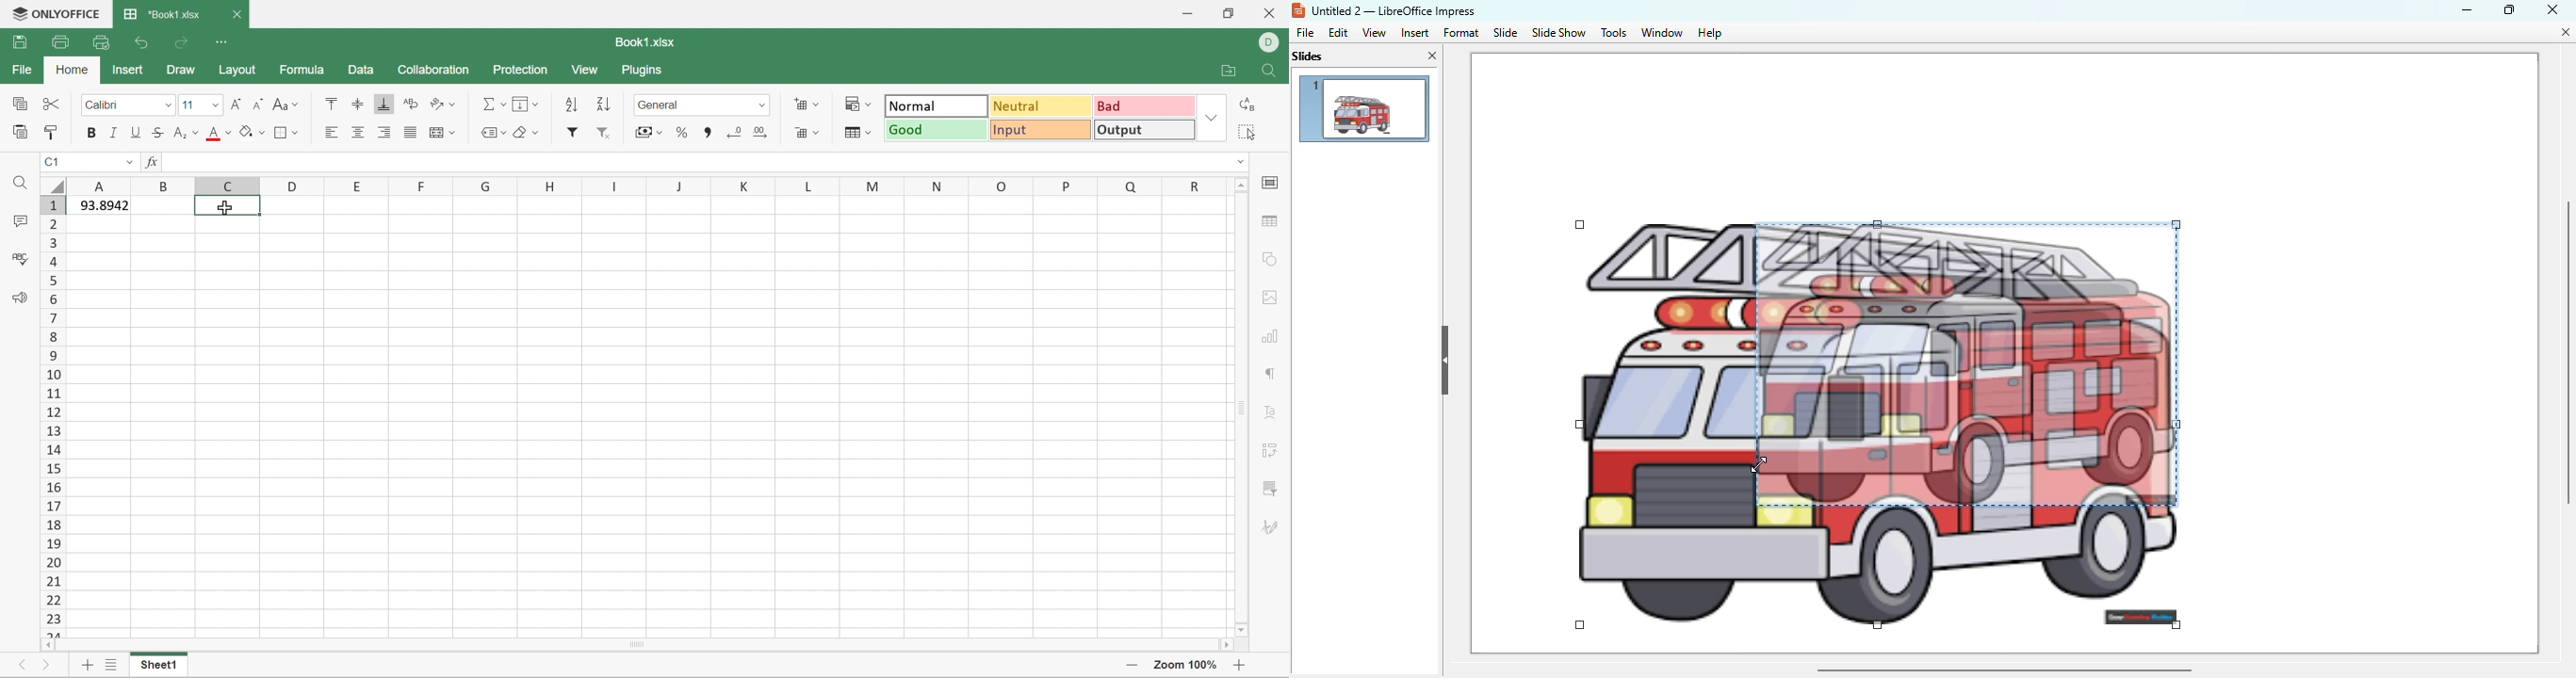 The height and width of the screenshot is (700, 2576). What do you see at coordinates (60, 41) in the screenshot?
I see `Print` at bounding box center [60, 41].